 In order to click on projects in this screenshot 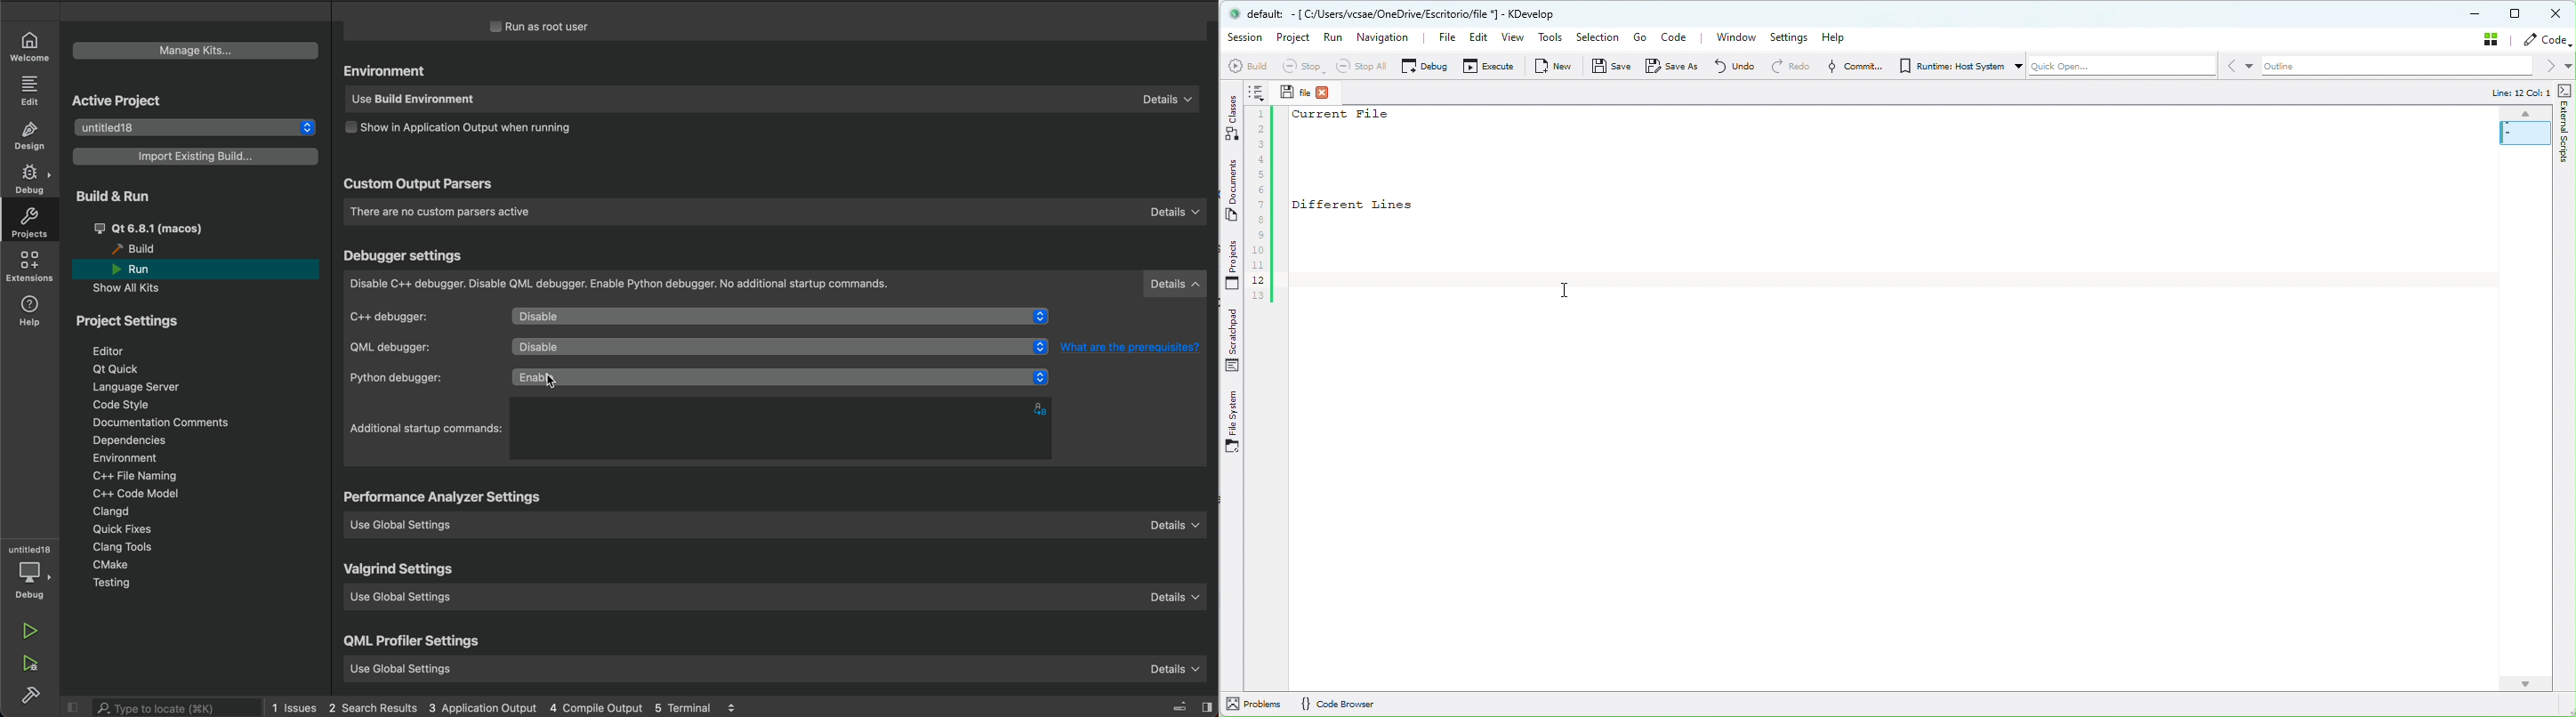, I will do `click(34, 225)`.